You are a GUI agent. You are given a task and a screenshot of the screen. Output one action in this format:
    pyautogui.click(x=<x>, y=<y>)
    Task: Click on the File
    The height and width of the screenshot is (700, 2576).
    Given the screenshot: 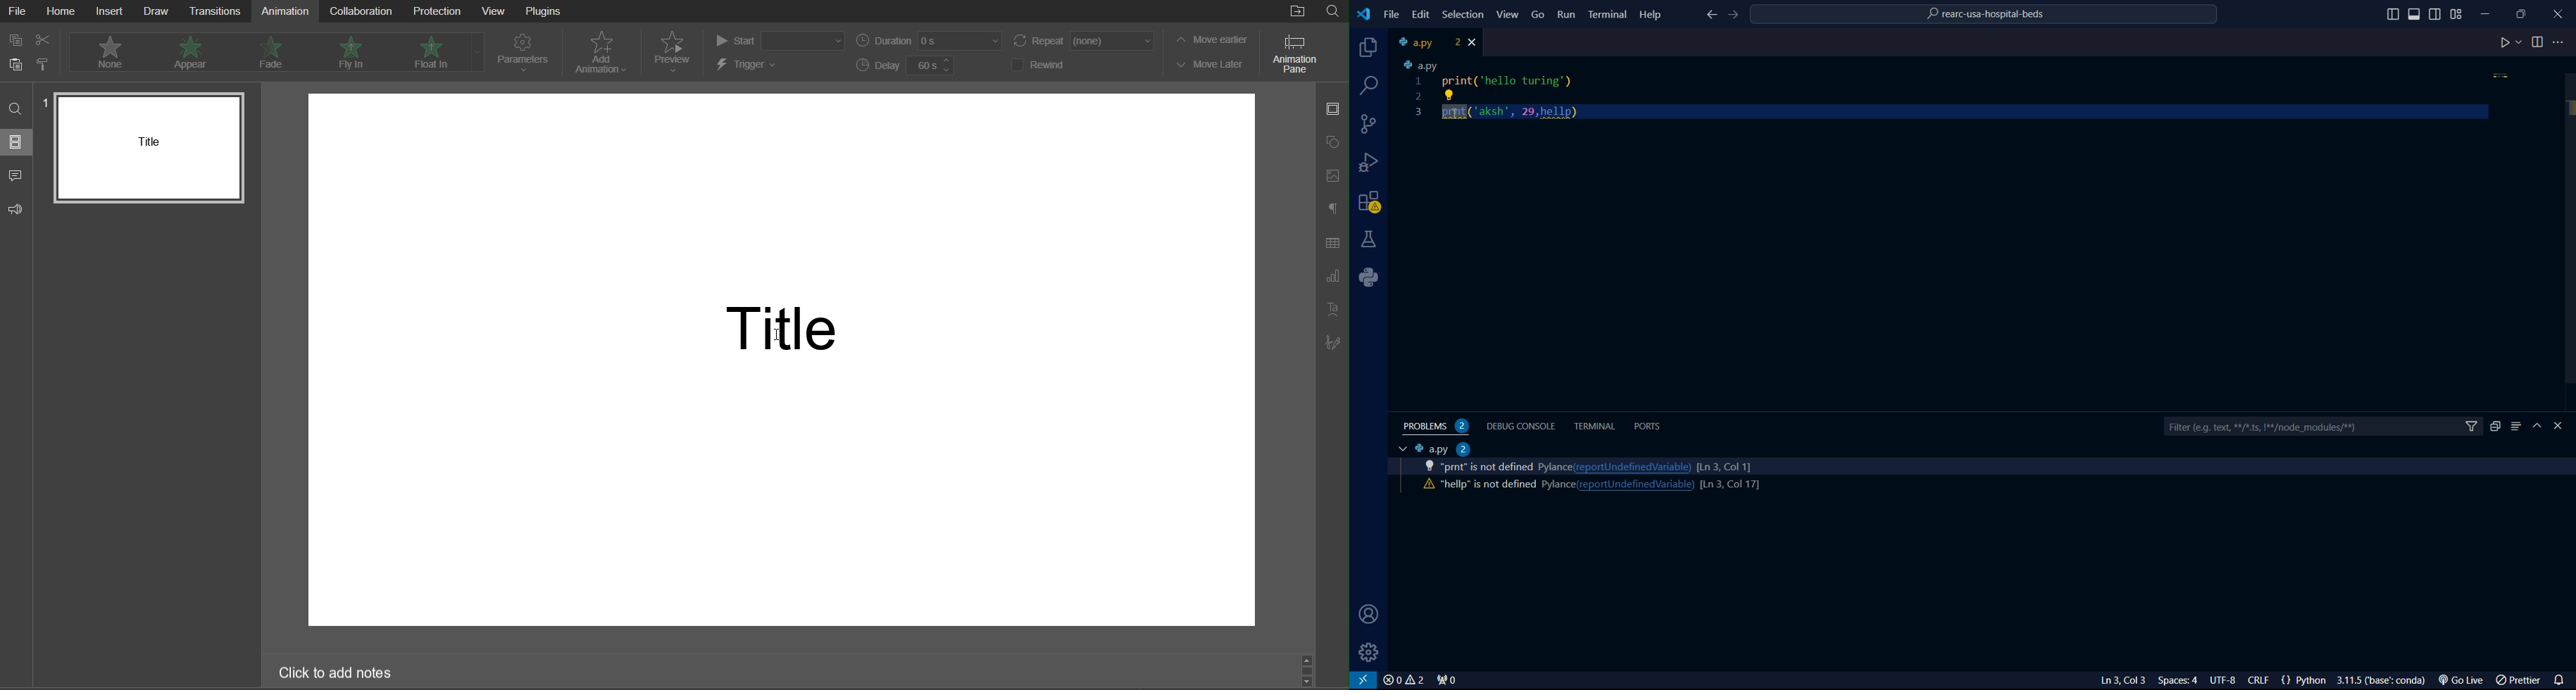 What is the action you would take?
    pyautogui.click(x=18, y=11)
    